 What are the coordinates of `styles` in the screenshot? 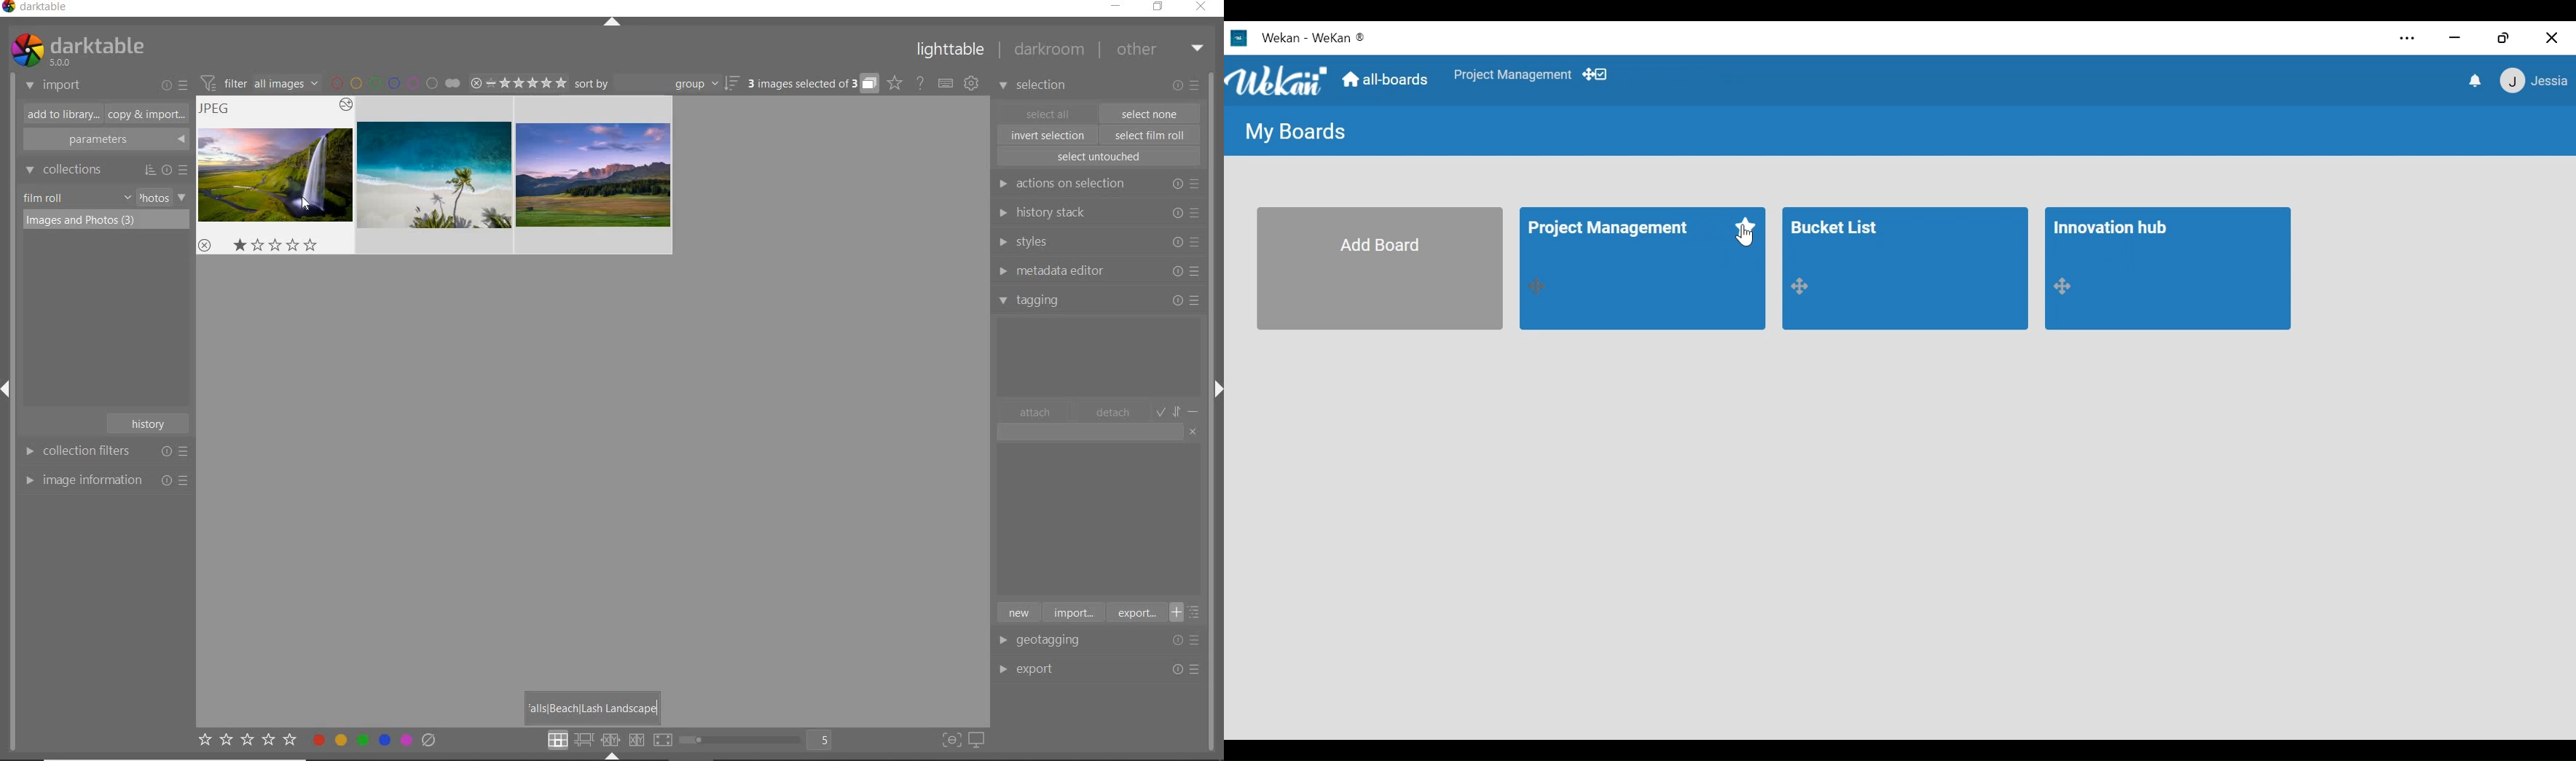 It's located at (1097, 243).